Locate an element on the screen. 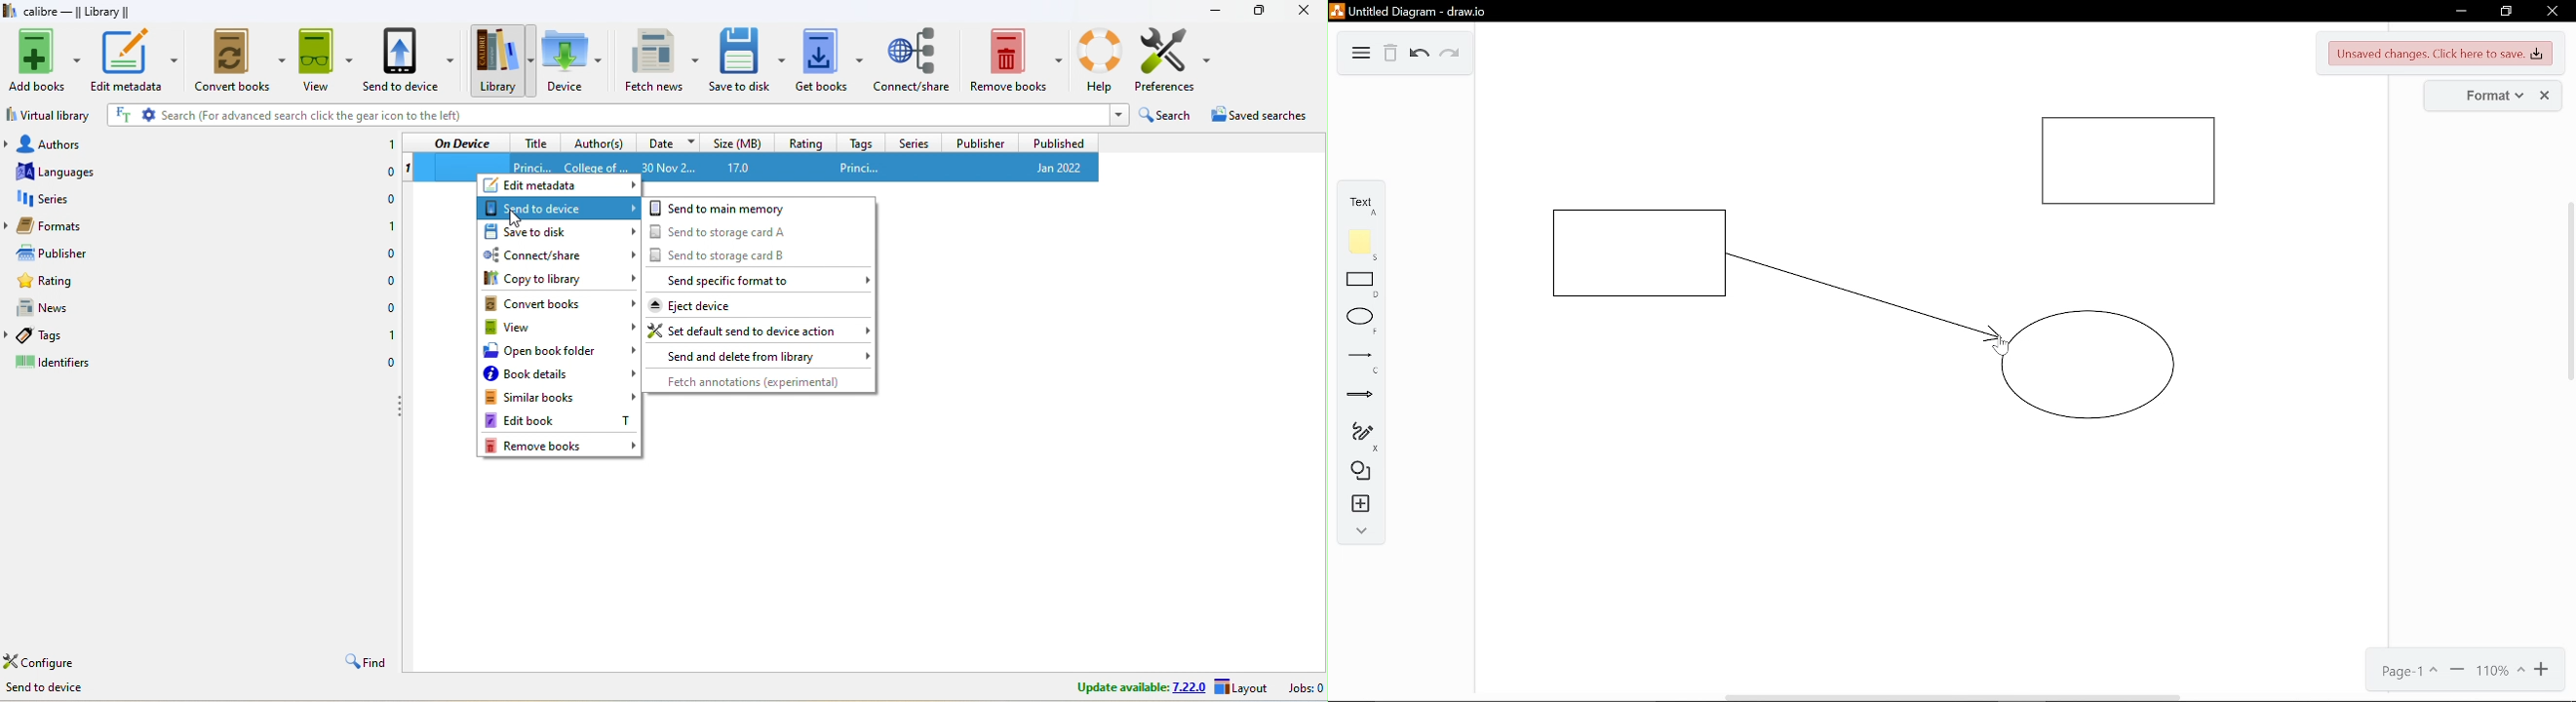 The width and height of the screenshot is (2576, 728). title is located at coordinates (532, 163).